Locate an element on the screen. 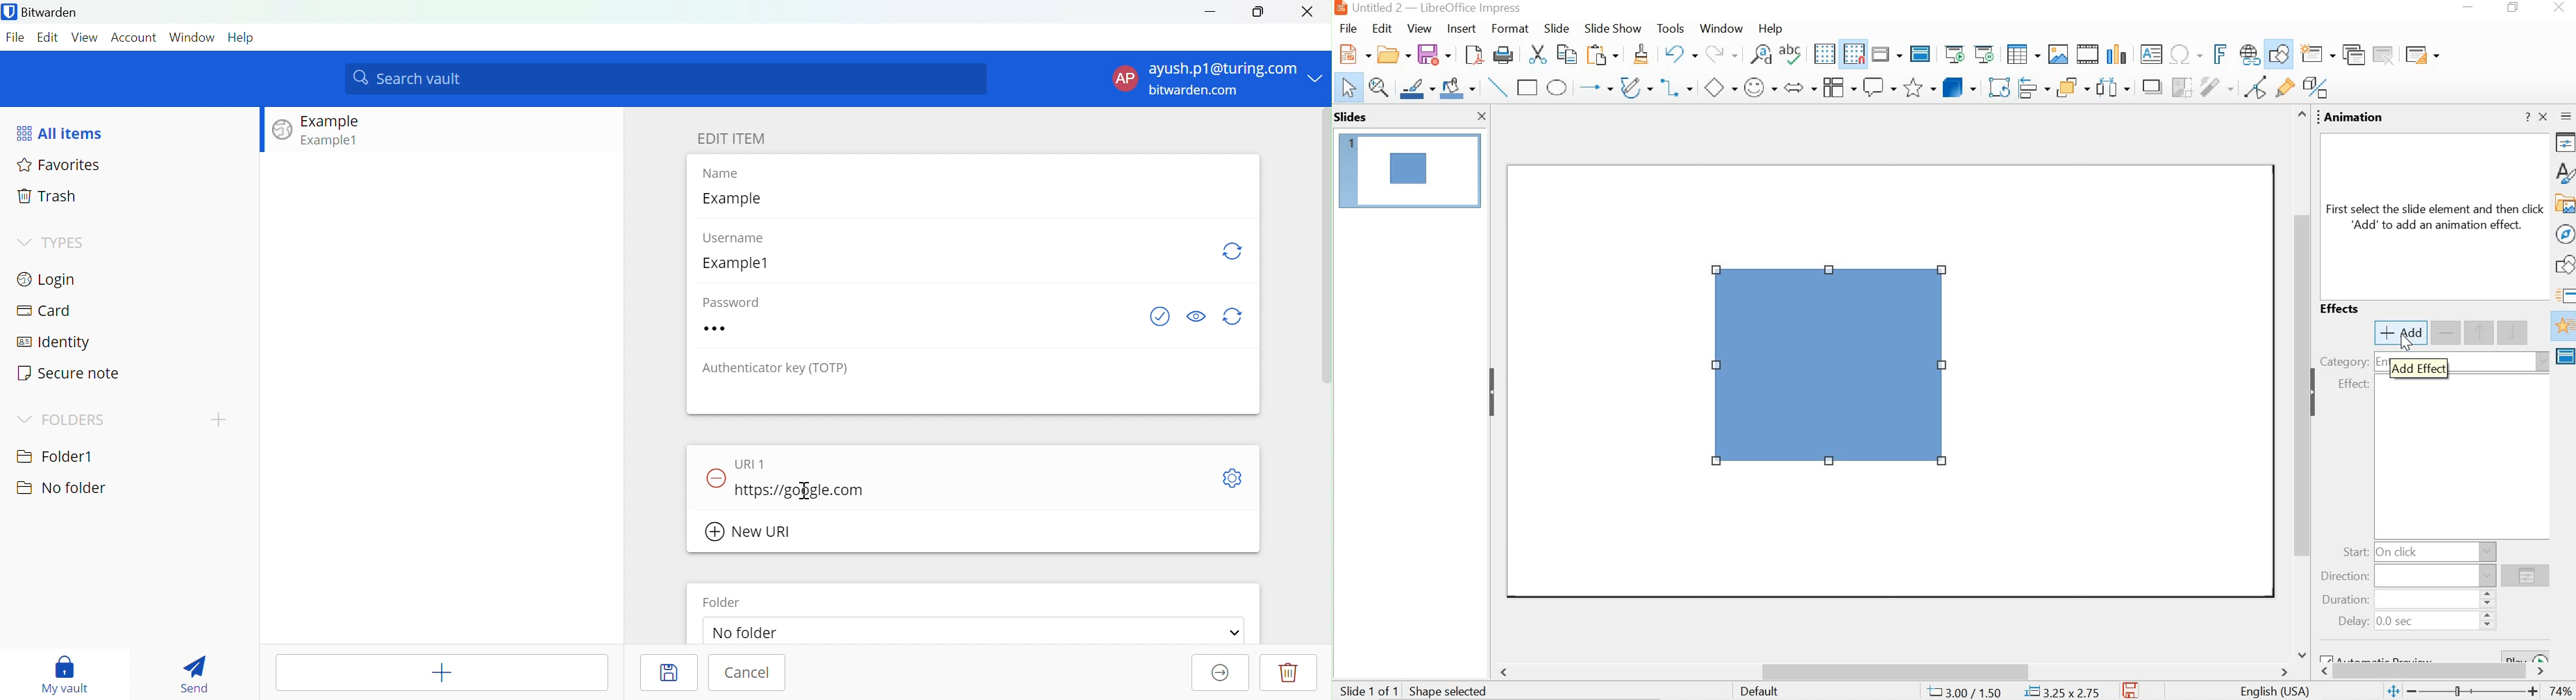  hide is located at coordinates (2318, 394).